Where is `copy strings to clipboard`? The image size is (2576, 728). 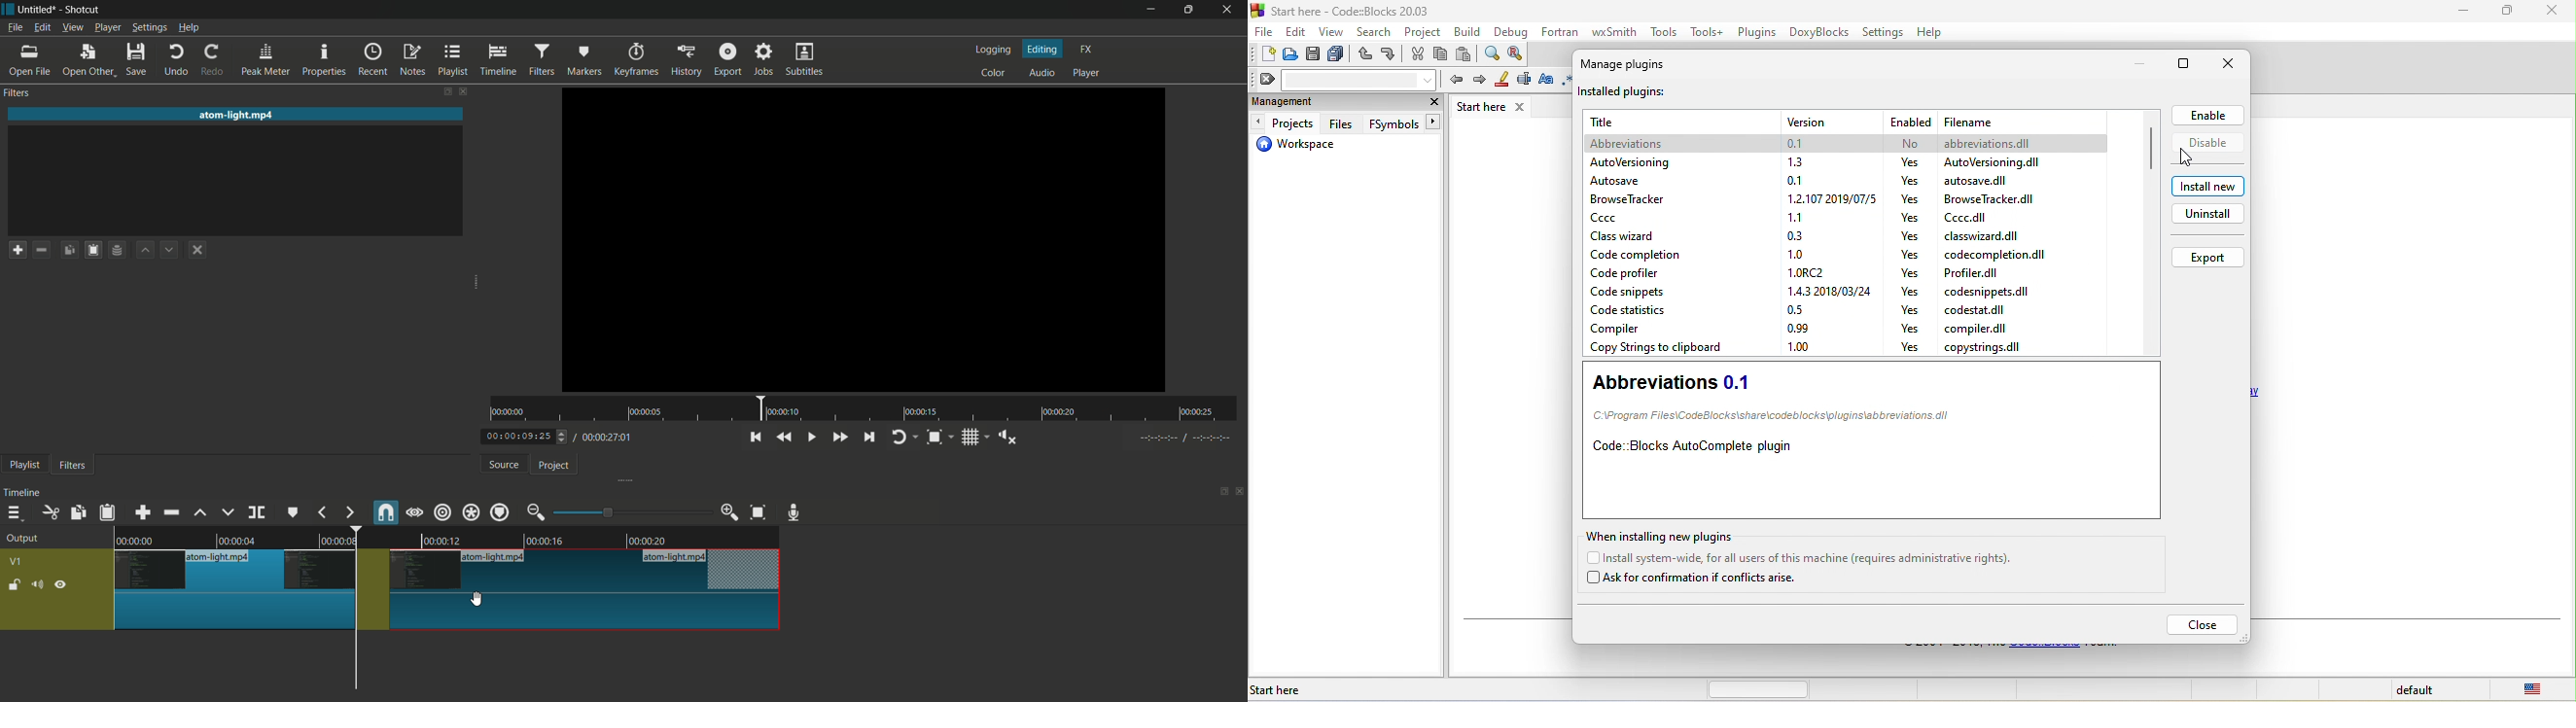 copy strings to clipboard is located at coordinates (1656, 349).